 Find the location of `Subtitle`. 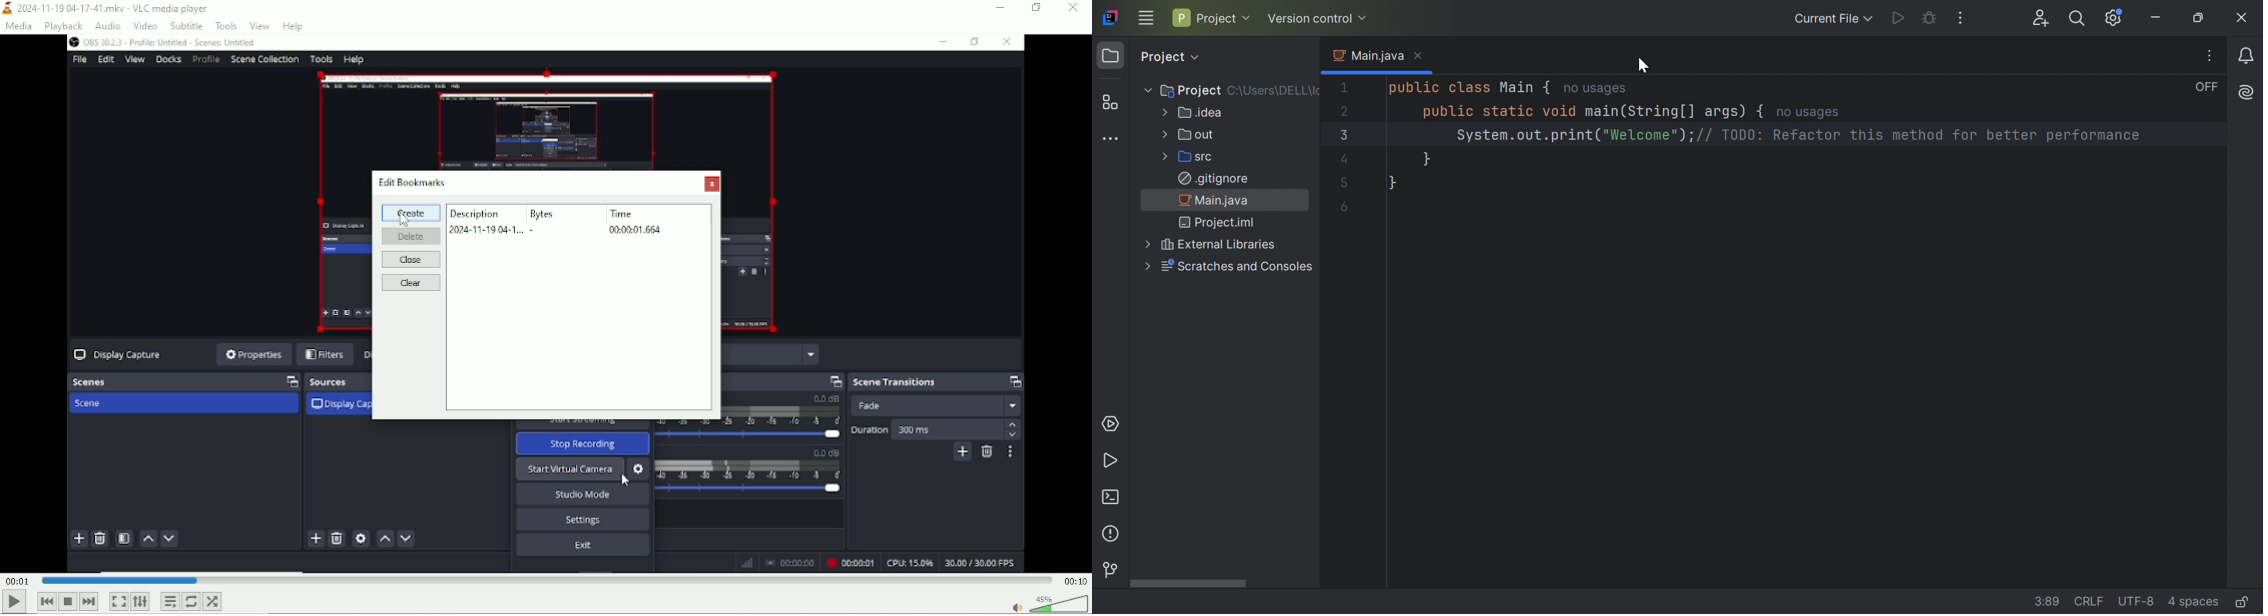

Subtitle is located at coordinates (186, 26).